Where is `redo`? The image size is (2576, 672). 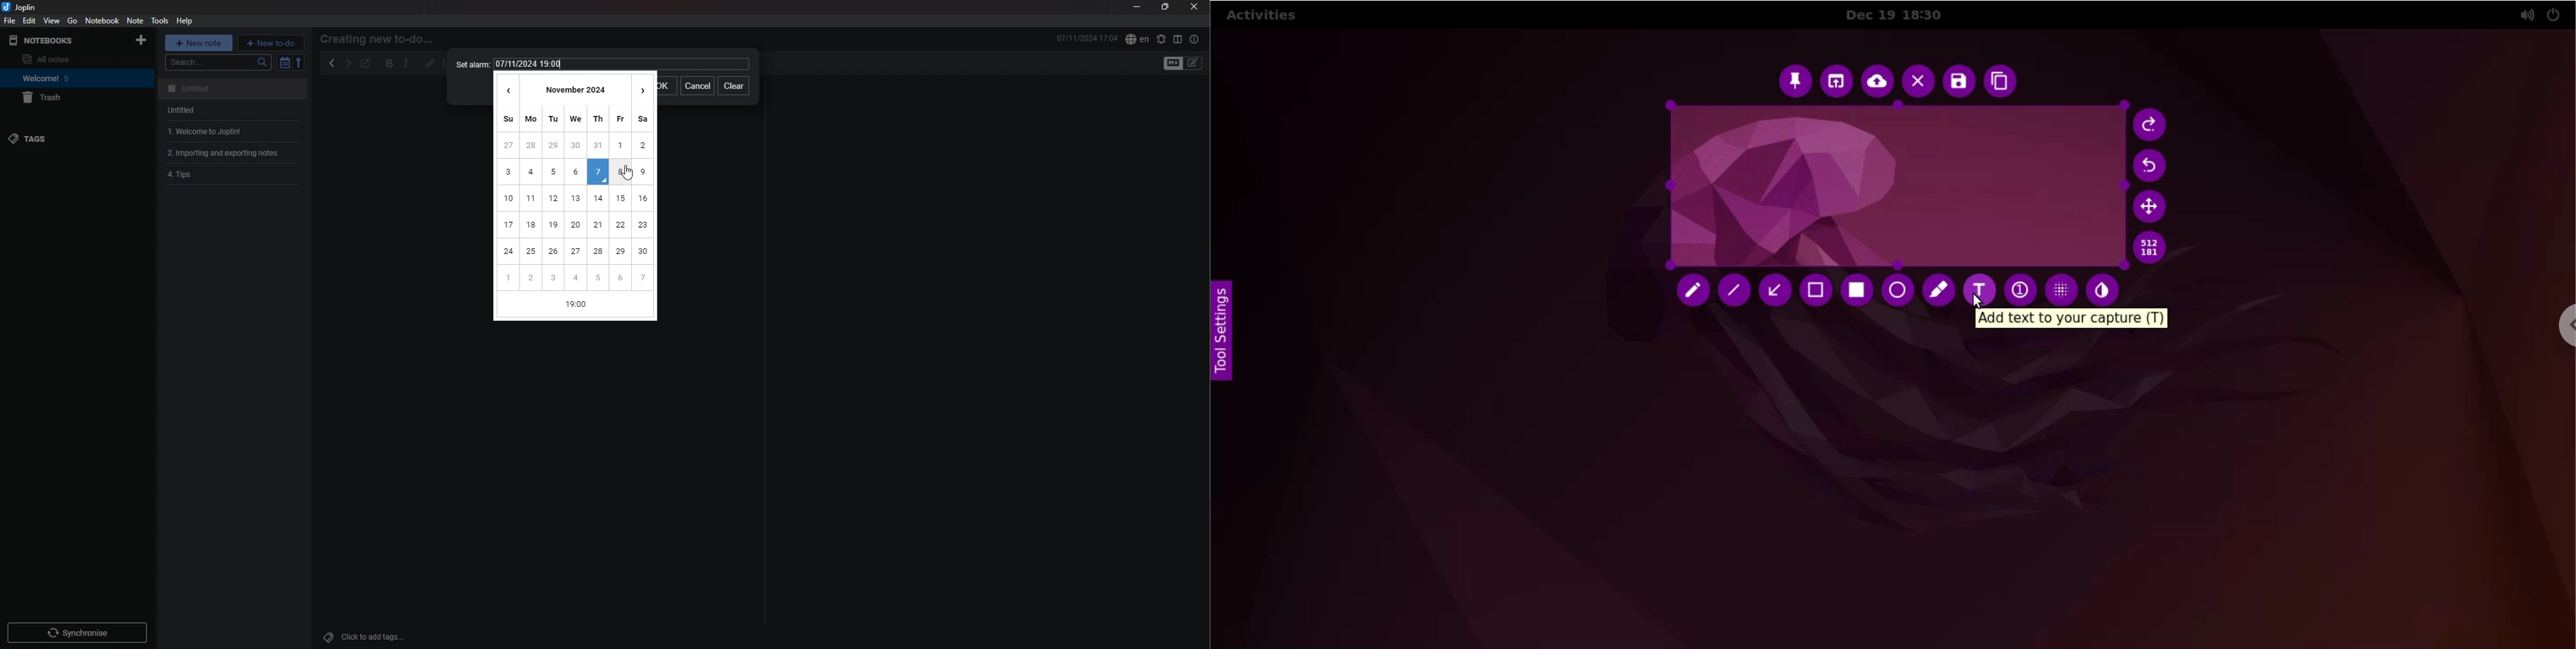 redo is located at coordinates (2152, 126).